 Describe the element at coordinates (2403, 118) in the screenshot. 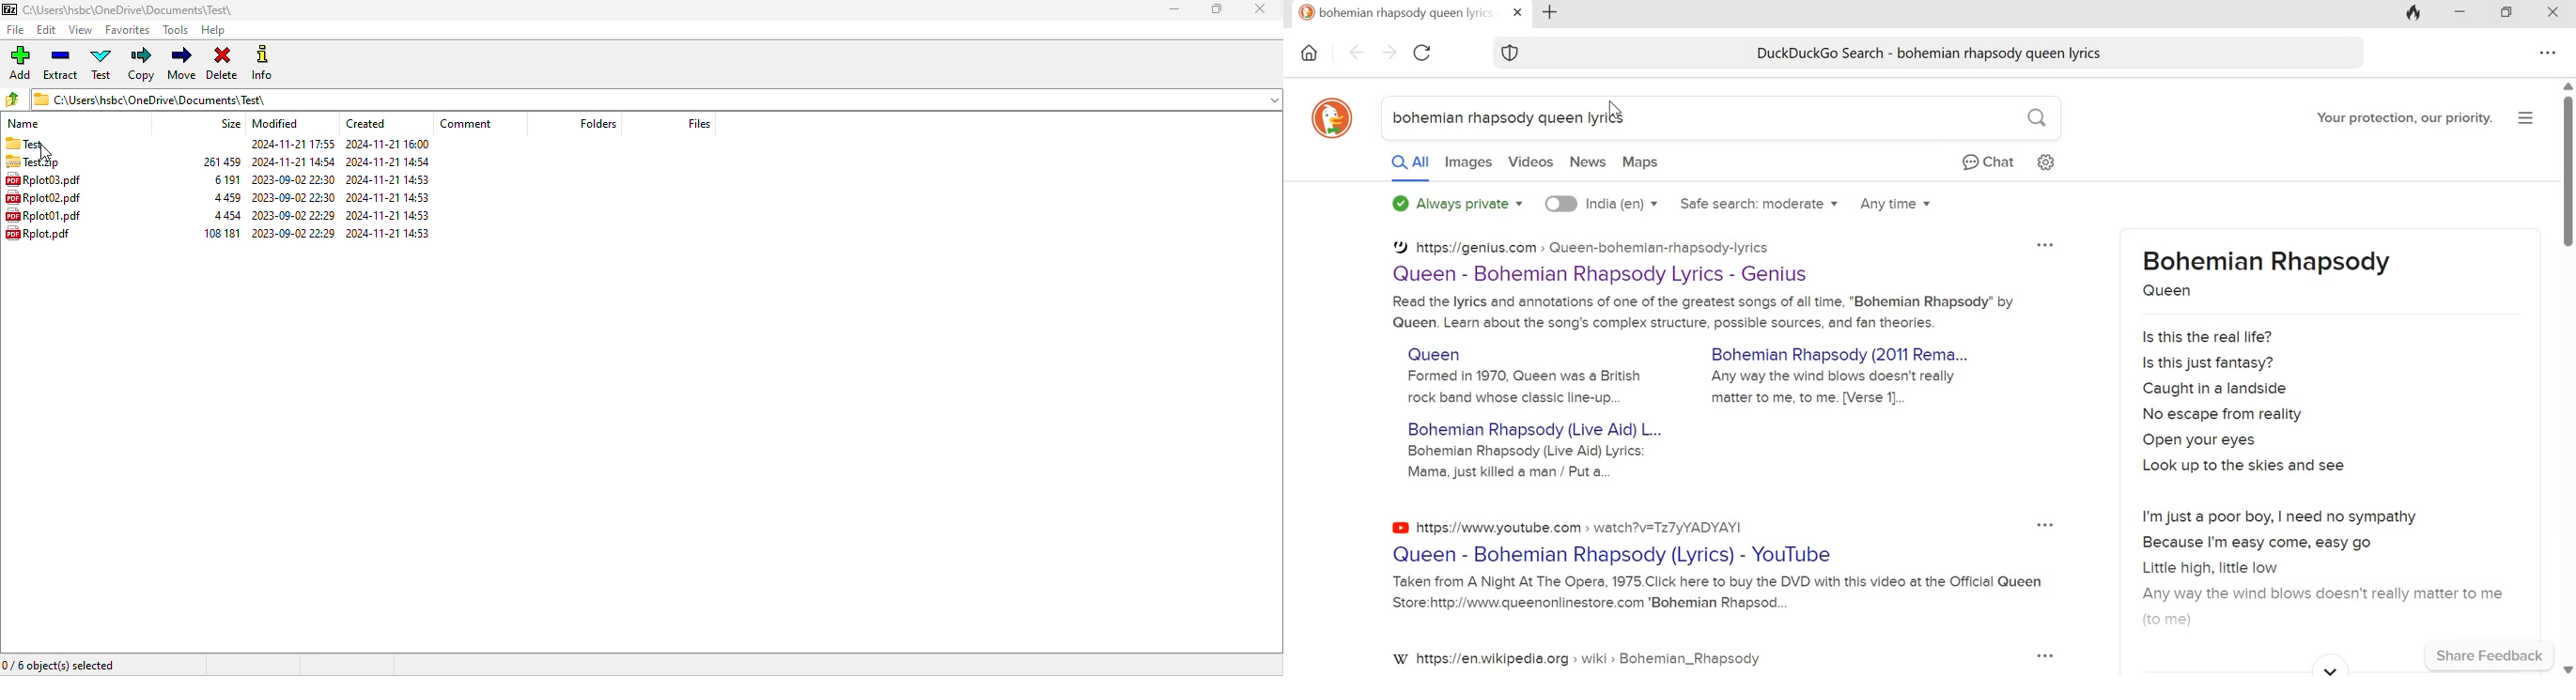

I see `Your protection, our priority.` at that location.